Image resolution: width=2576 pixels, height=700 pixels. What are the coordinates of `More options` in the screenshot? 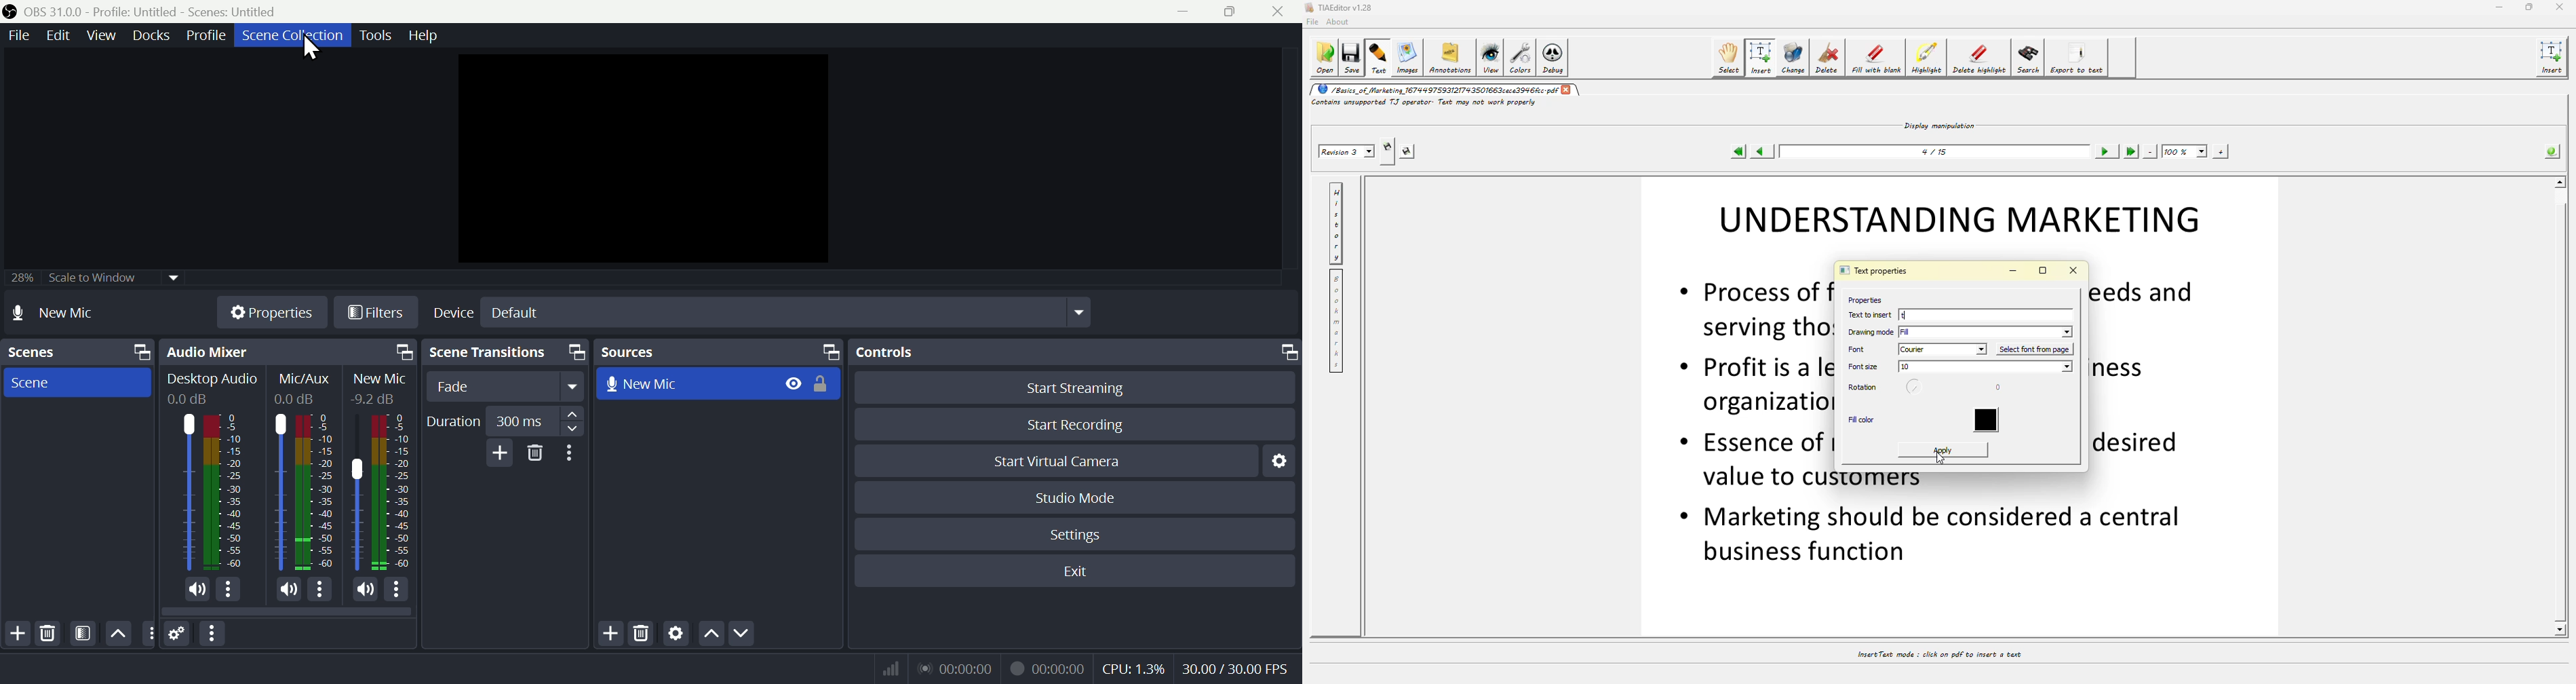 It's located at (212, 633).